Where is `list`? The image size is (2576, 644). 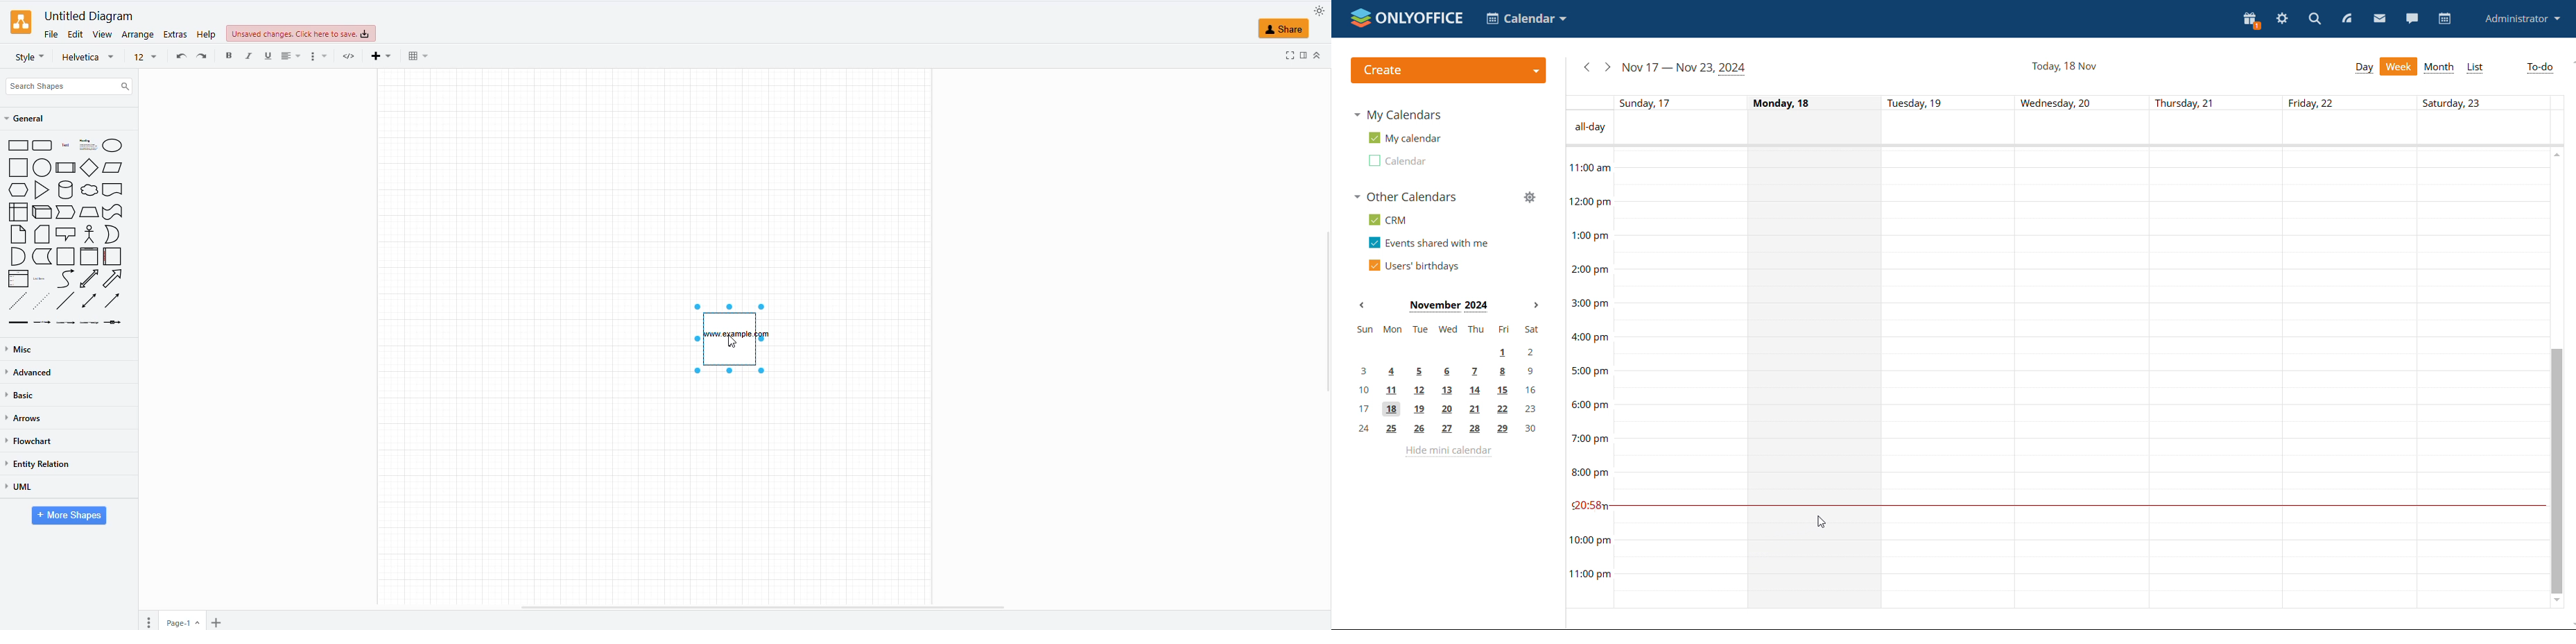 list is located at coordinates (19, 279).